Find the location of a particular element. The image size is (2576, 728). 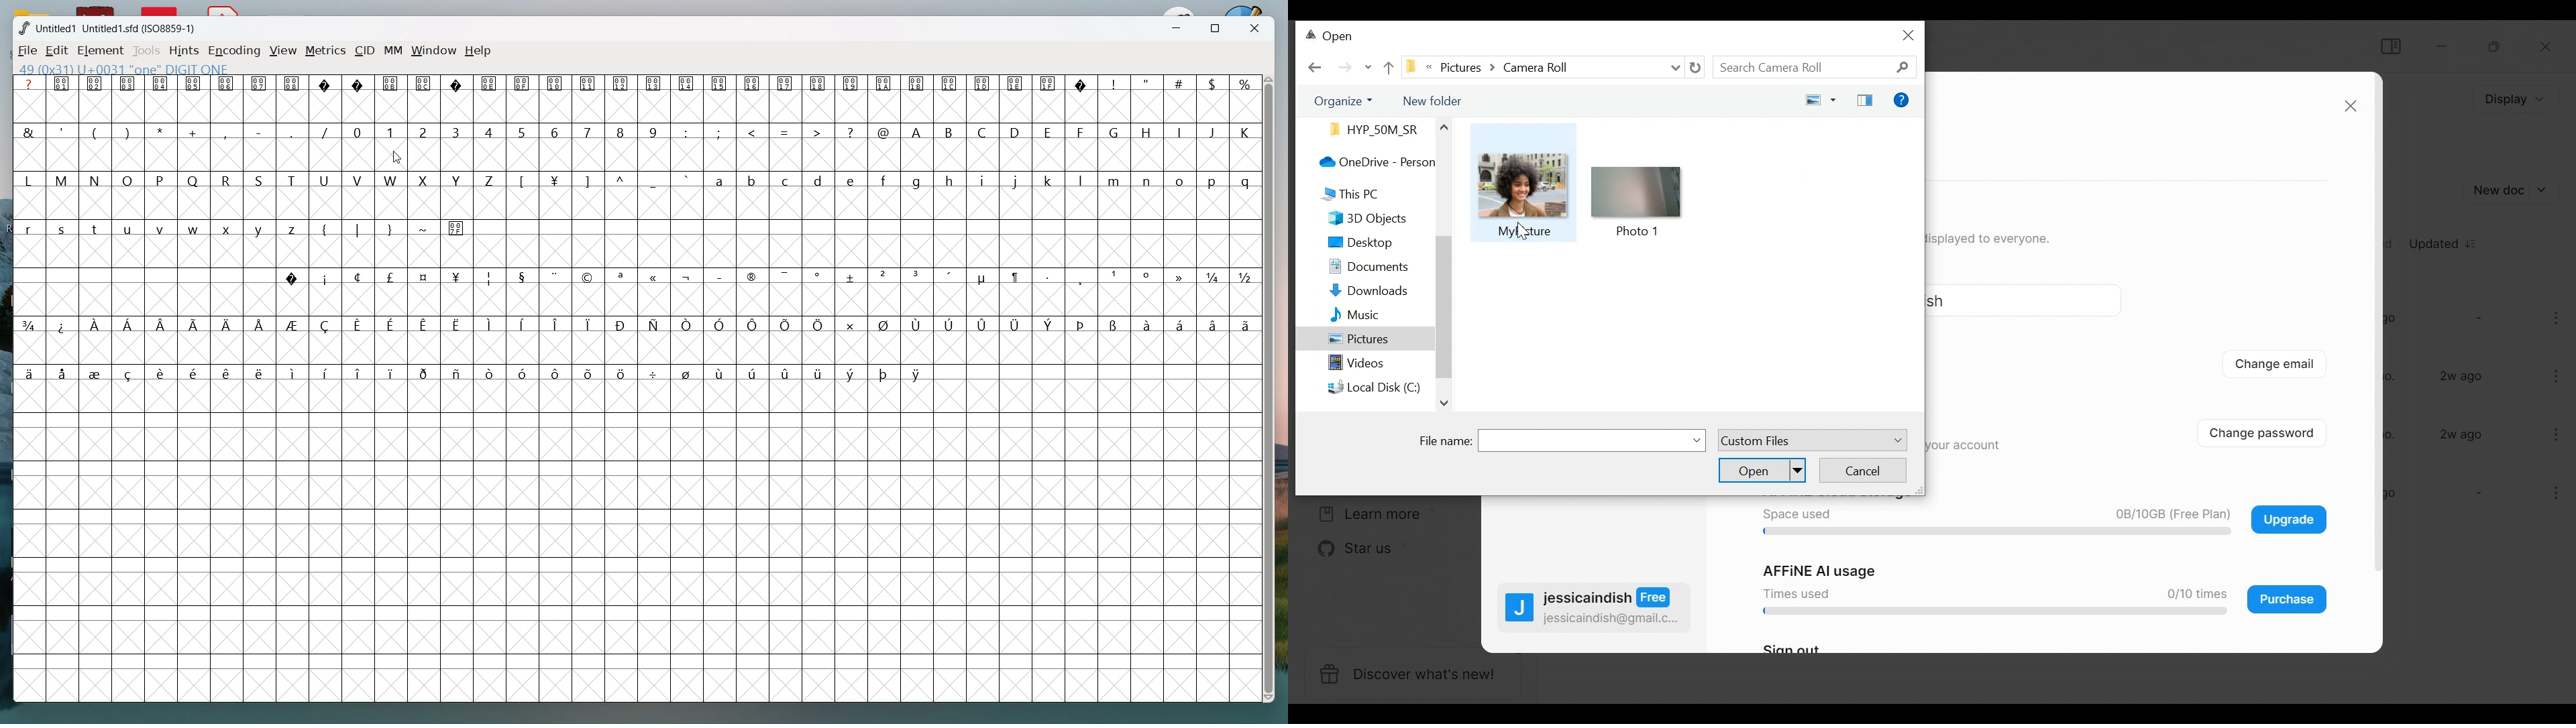

J is located at coordinates (1214, 131).